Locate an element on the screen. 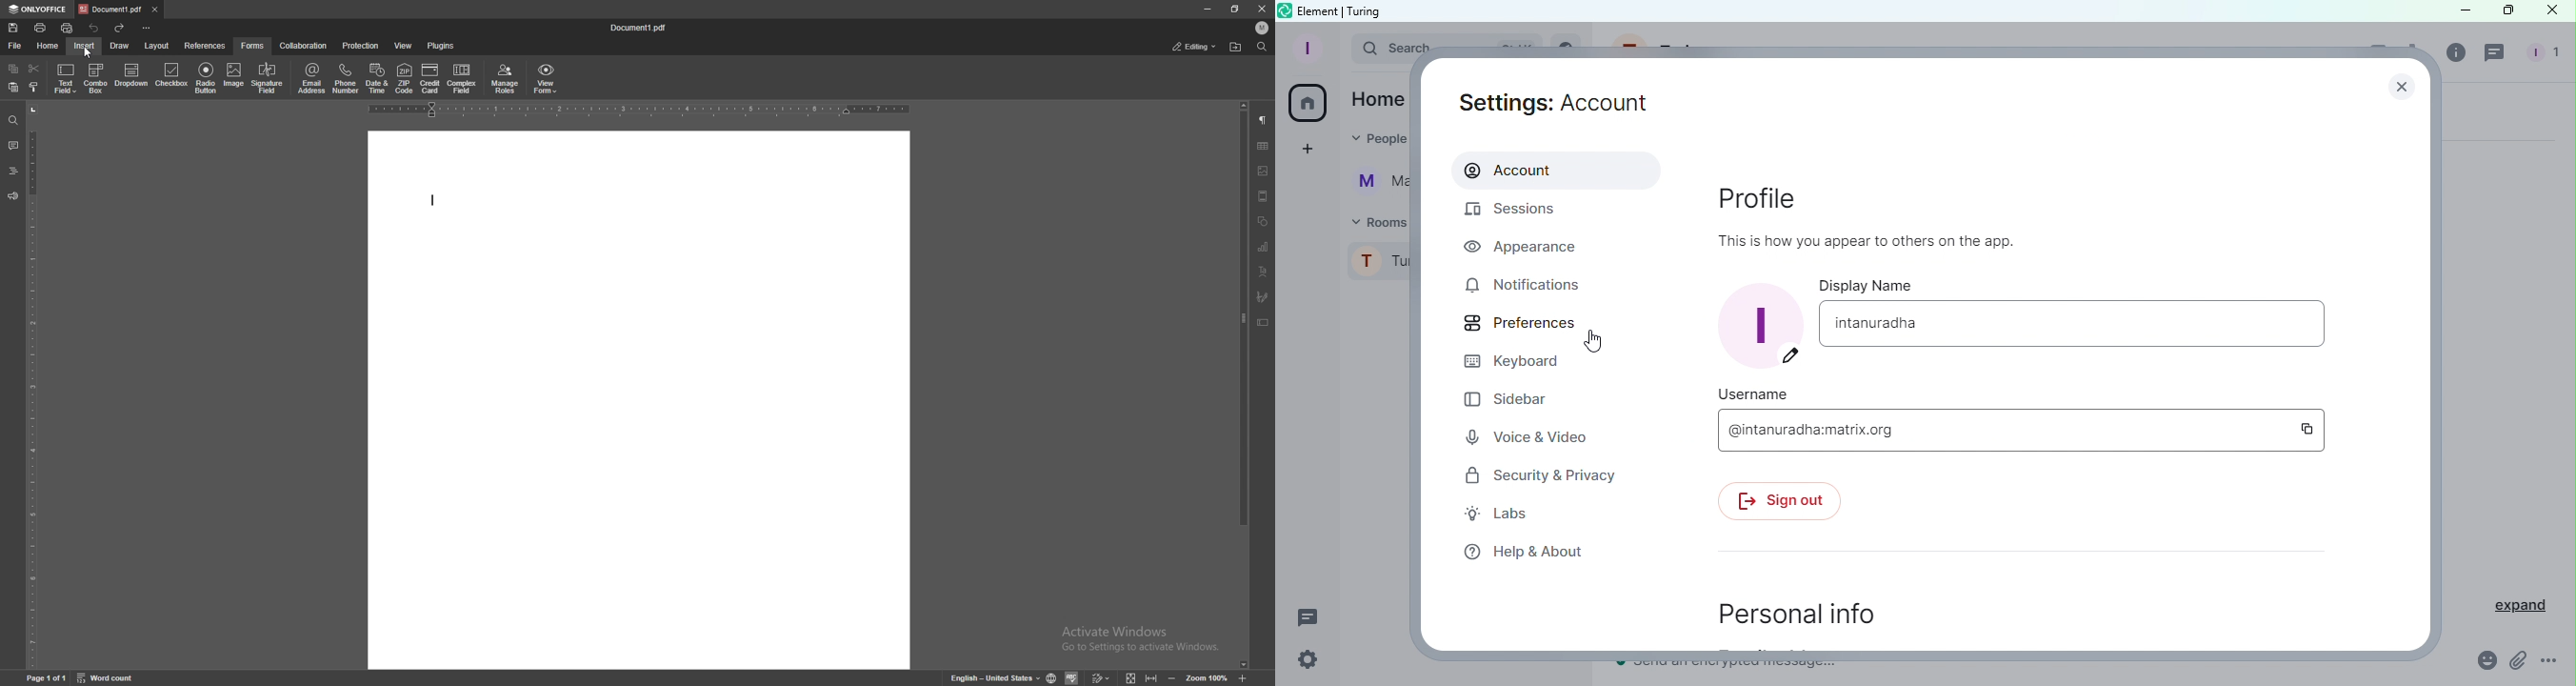 This screenshot has width=2576, height=700. zoom out is located at coordinates (1173, 677).